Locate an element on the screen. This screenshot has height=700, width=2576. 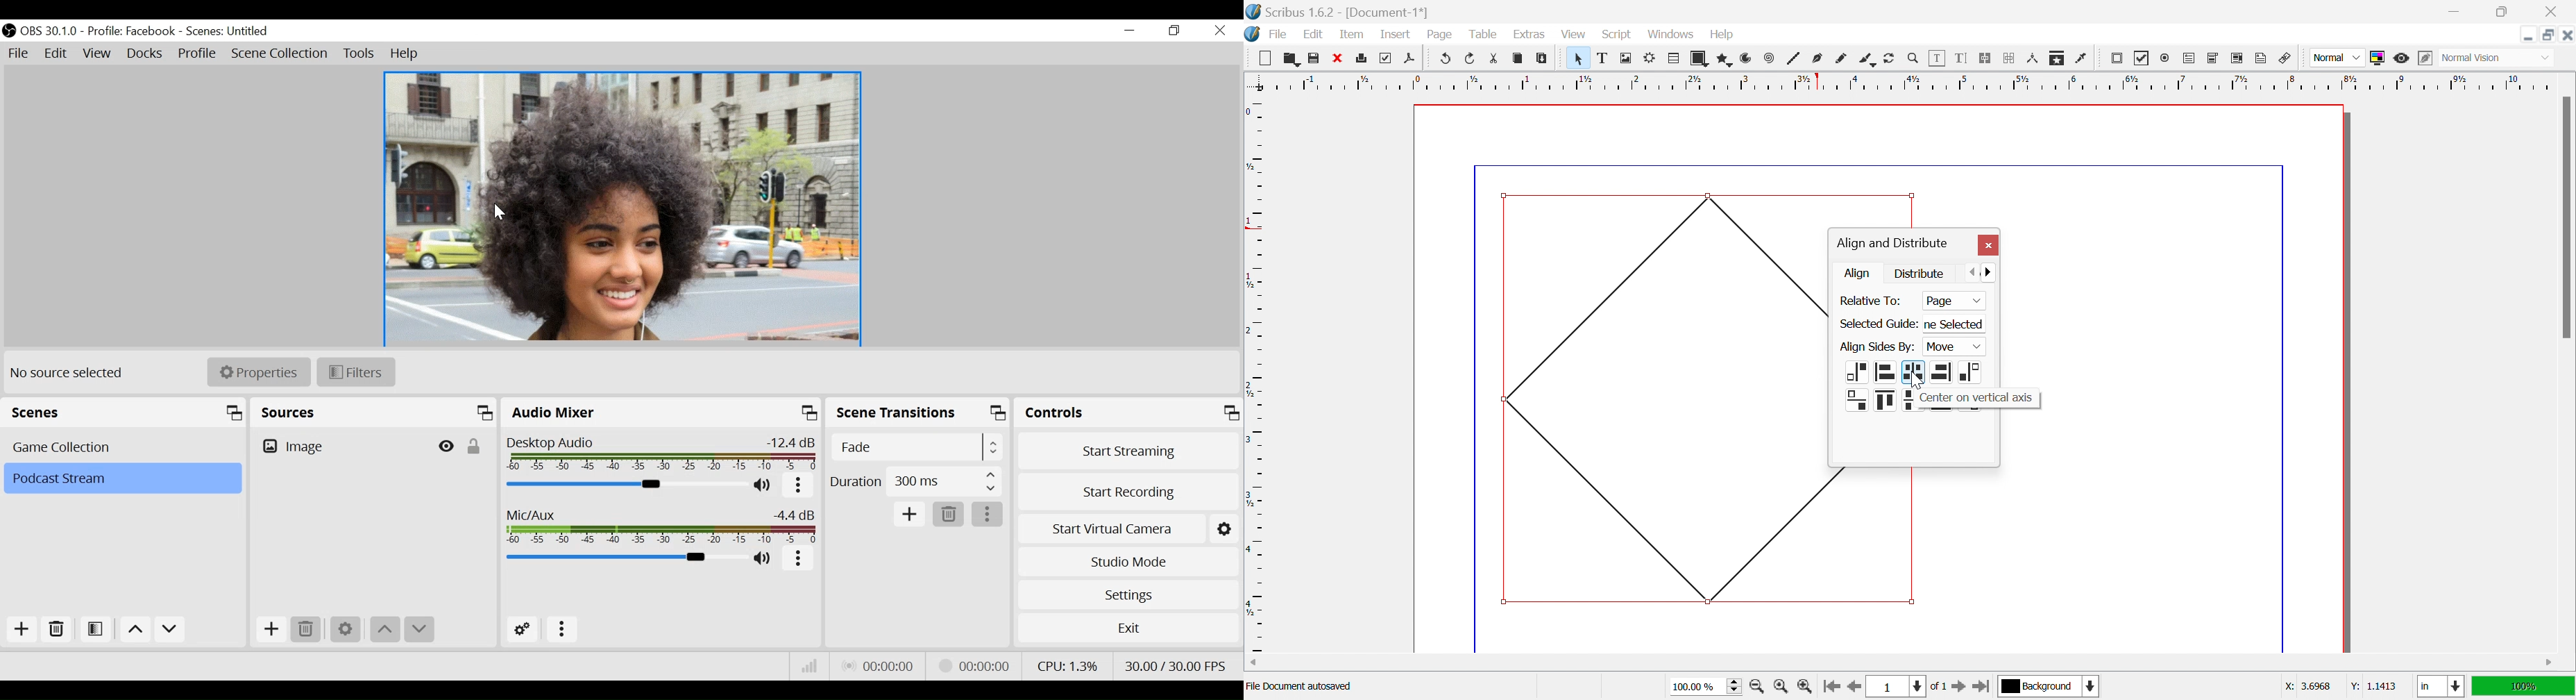
Print is located at coordinates (1383, 58).